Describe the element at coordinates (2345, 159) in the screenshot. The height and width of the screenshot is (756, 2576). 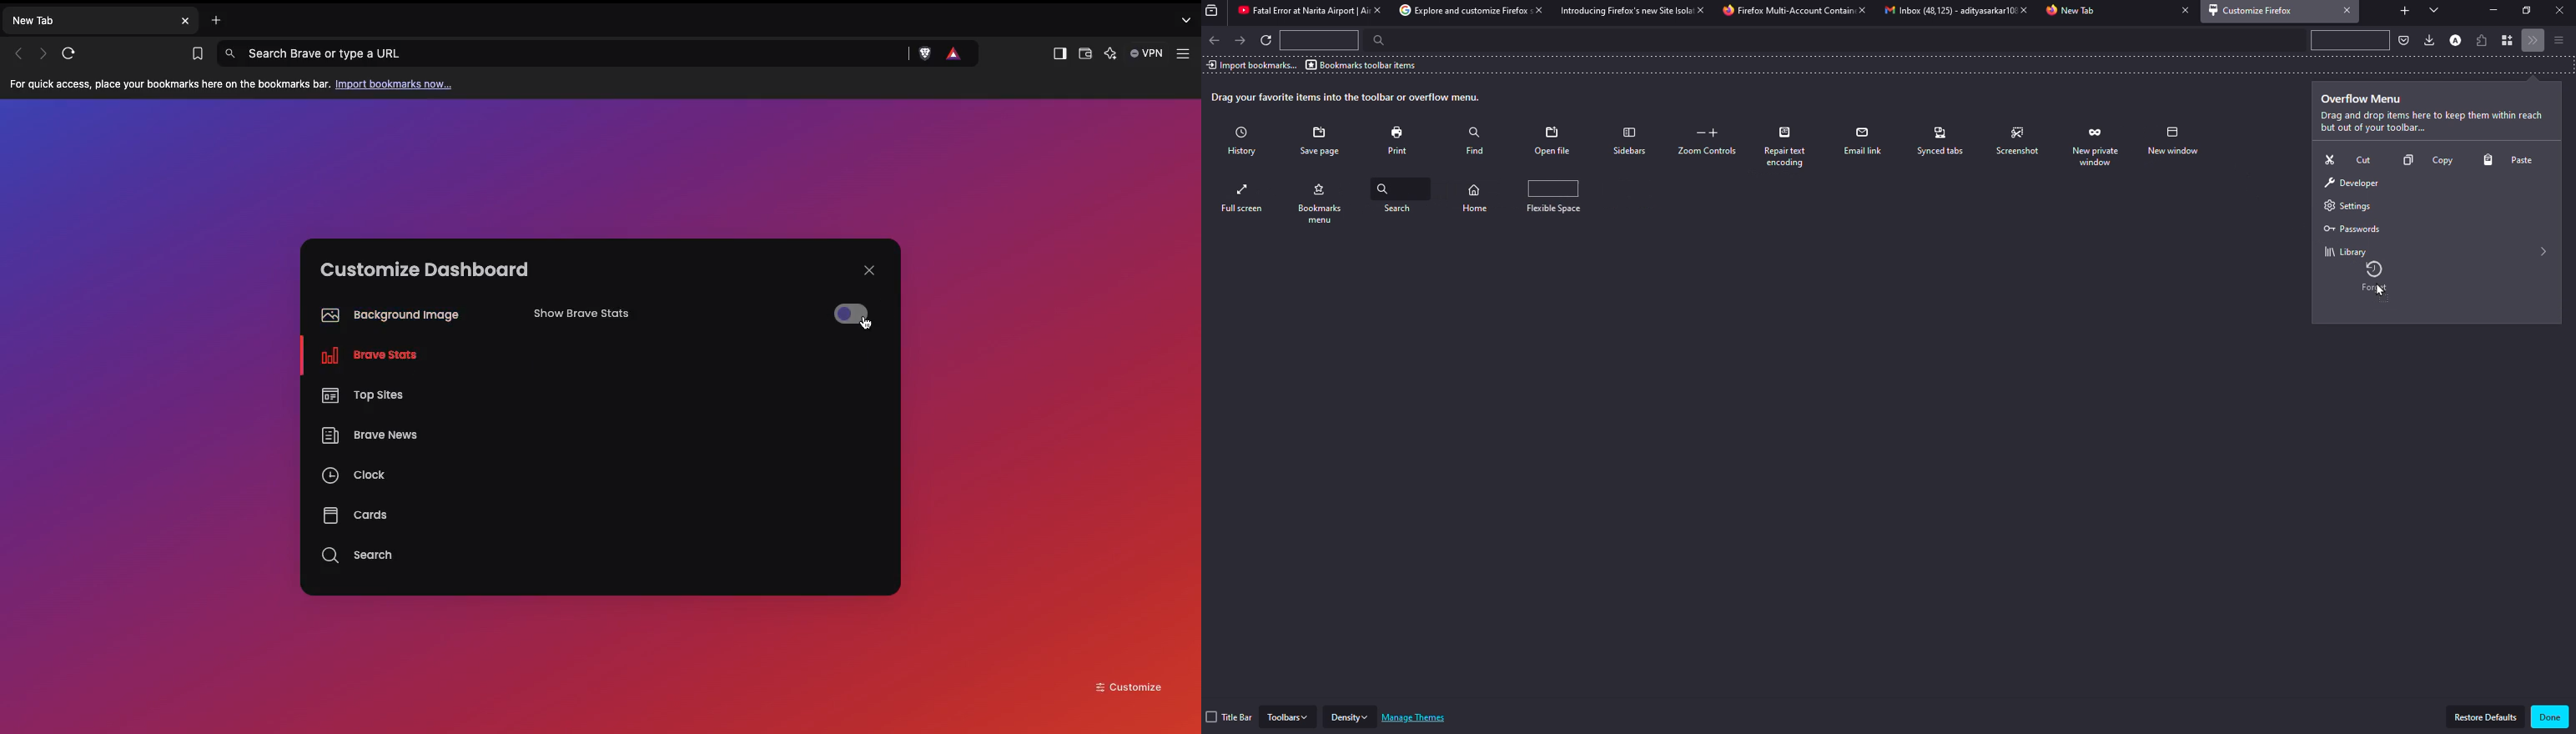
I see `cut` at that location.